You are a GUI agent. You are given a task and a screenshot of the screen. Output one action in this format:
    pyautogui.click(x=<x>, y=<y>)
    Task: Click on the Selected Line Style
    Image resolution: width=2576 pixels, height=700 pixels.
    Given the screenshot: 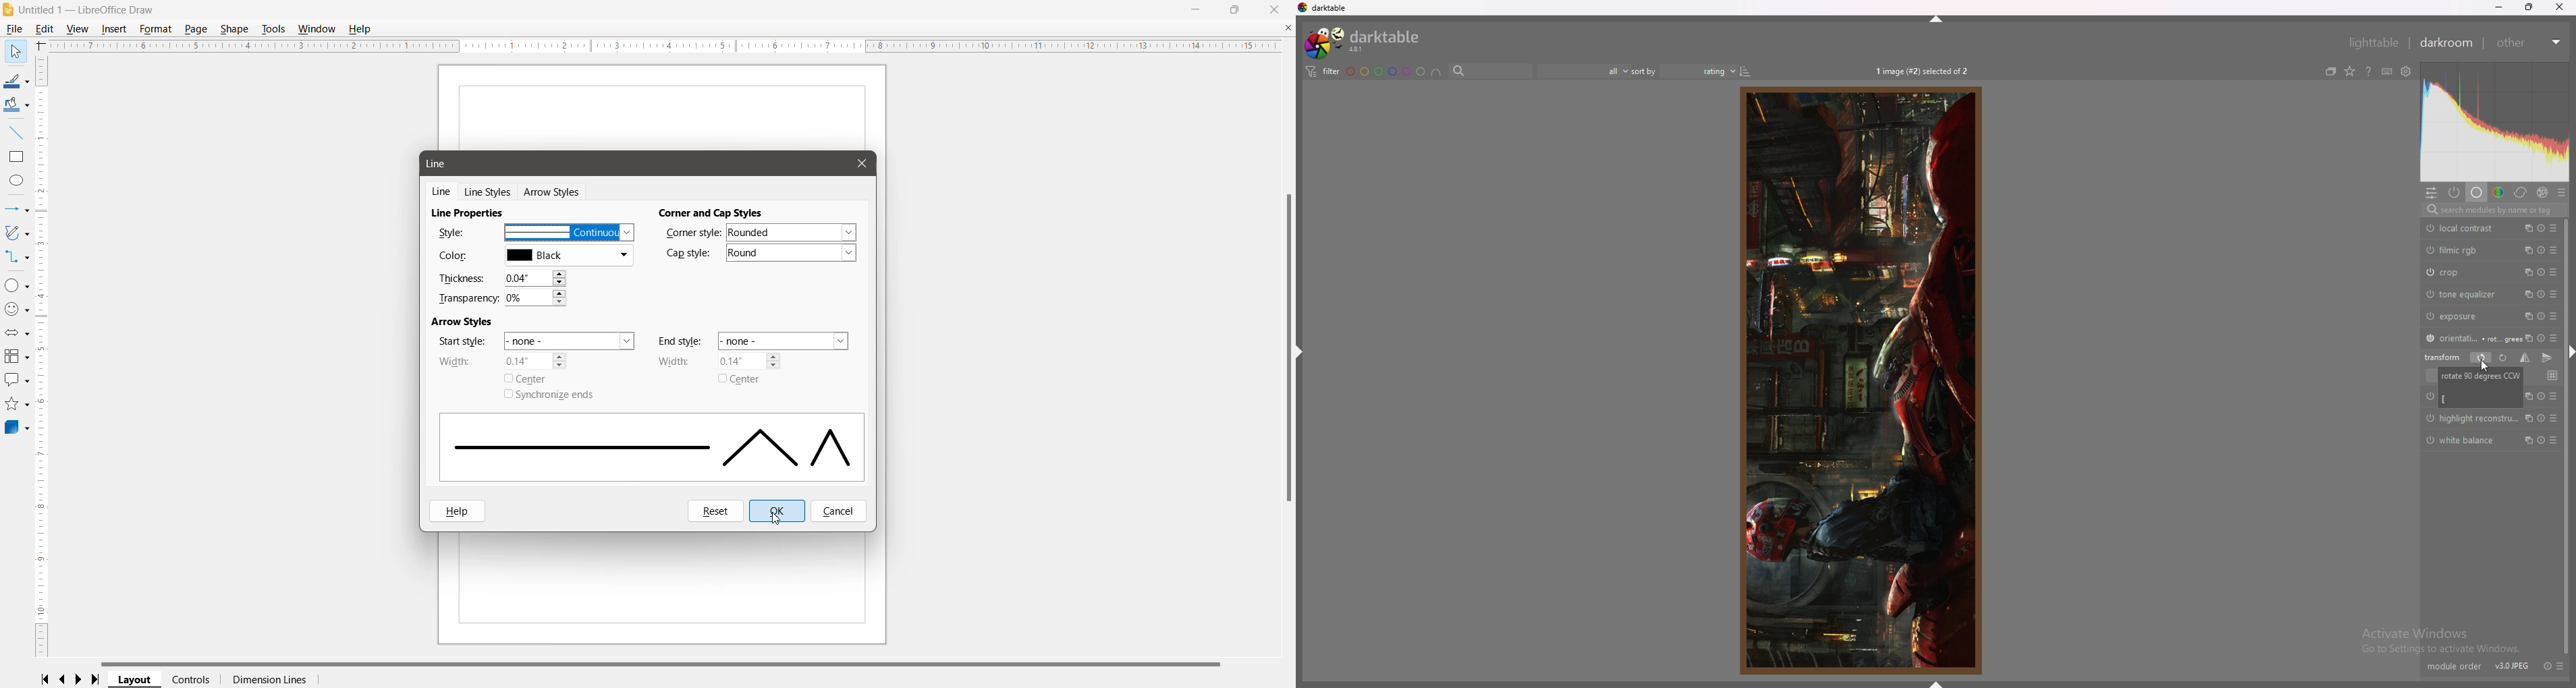 What is the action you would take?
    pyautogui.click(x=570, y=233)
    